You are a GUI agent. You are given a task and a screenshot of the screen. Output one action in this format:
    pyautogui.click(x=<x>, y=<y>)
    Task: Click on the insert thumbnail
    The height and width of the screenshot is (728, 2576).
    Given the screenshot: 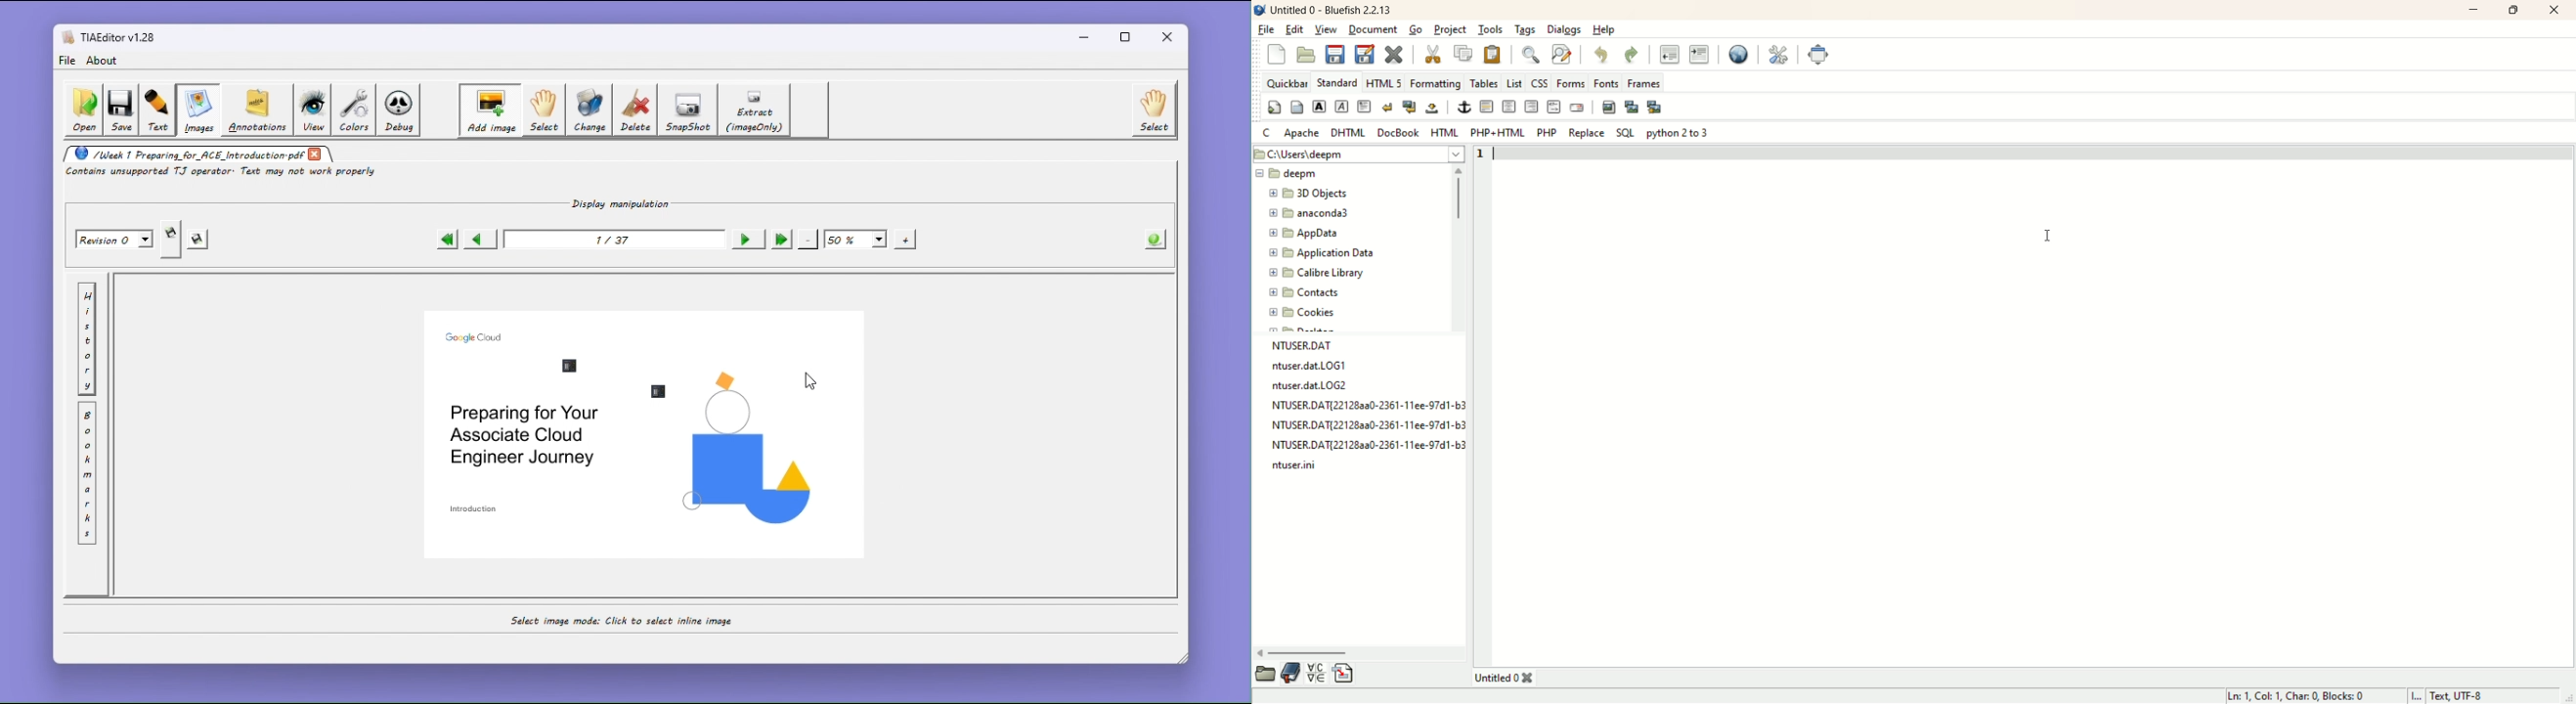 What is the action you would take?
    pyautogui.click(x=1630, y=107)
    